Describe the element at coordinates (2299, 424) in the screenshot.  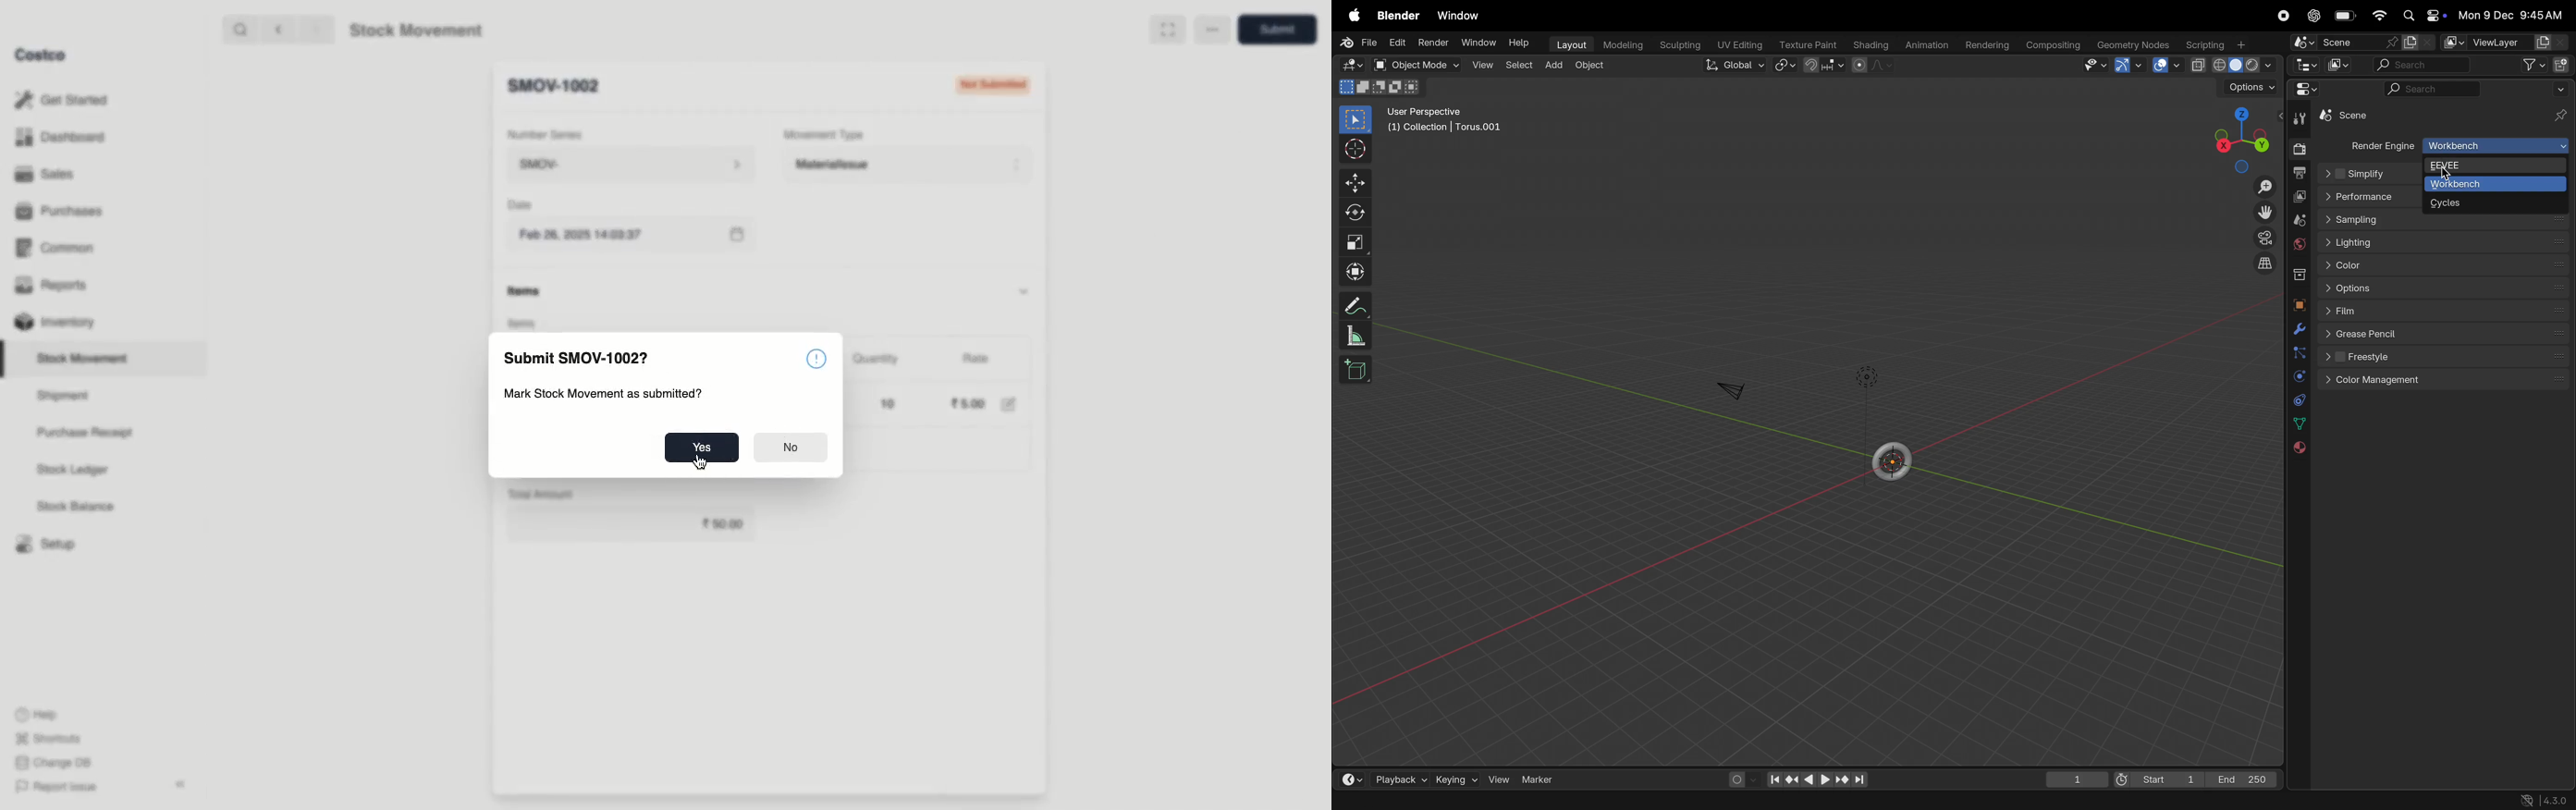
I see `data` at that location.